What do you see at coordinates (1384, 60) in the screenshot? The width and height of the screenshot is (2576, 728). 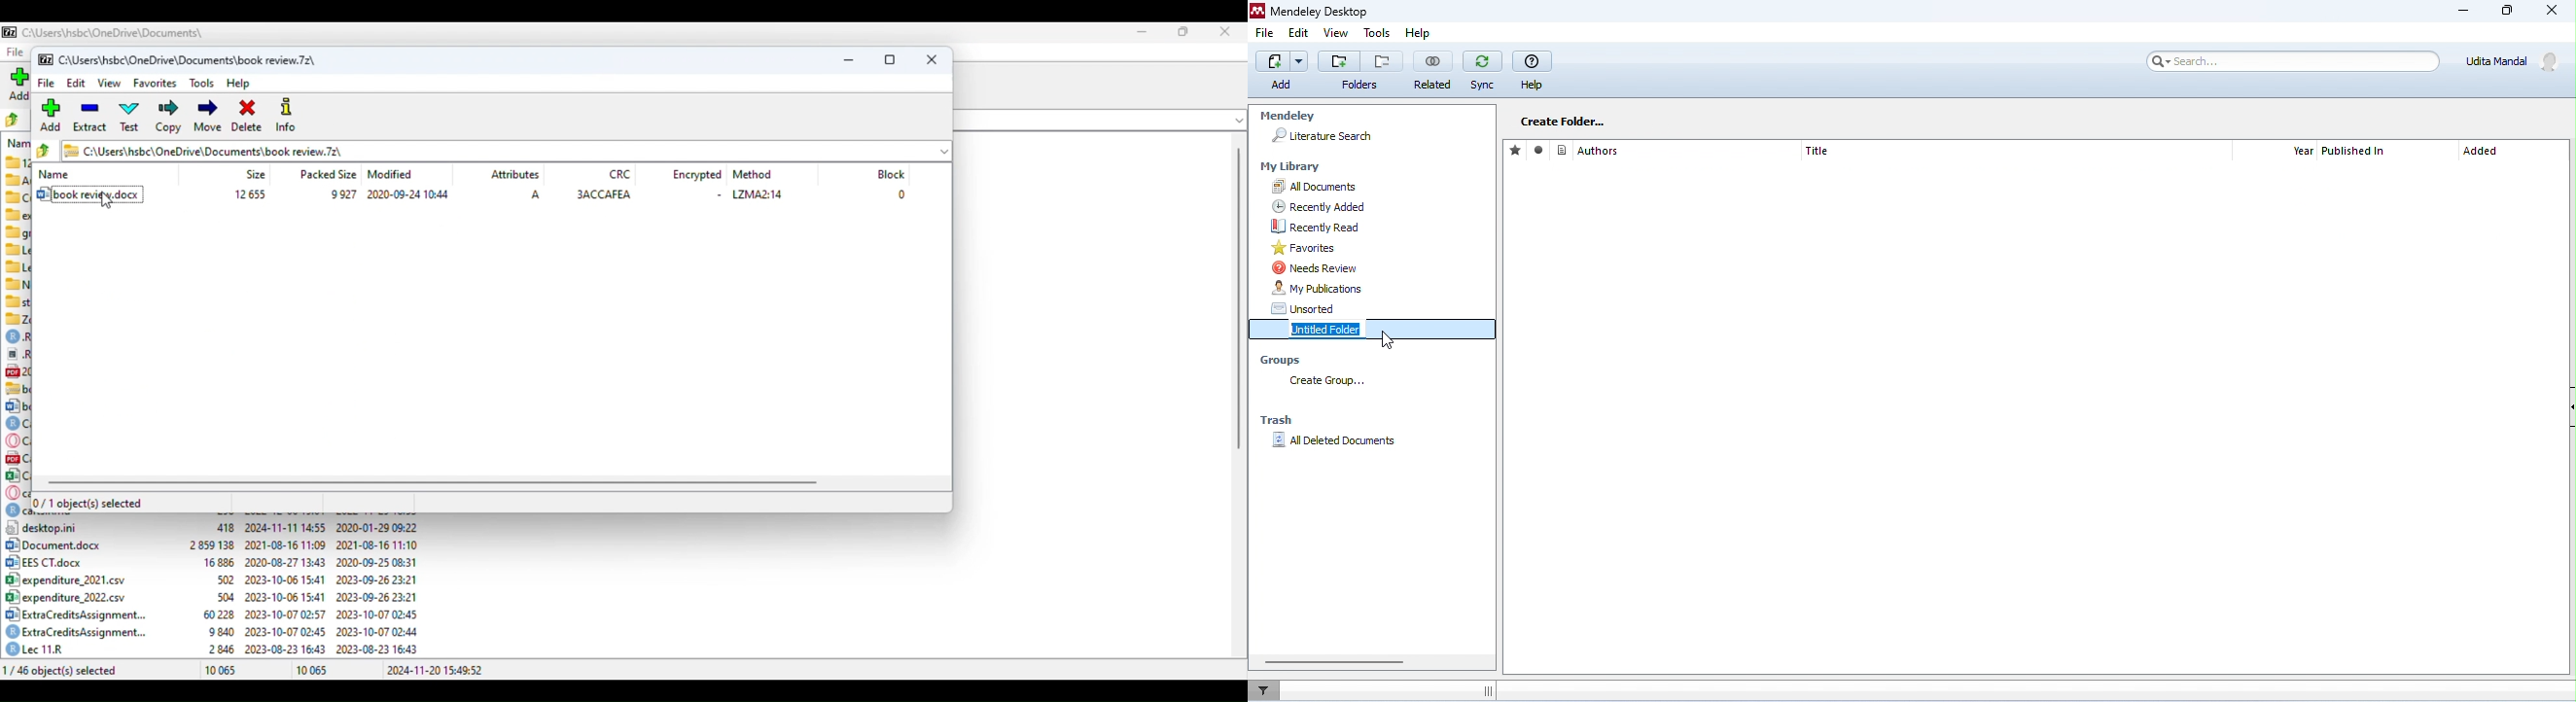 I see `remove` at bounding box center [1384, 60].